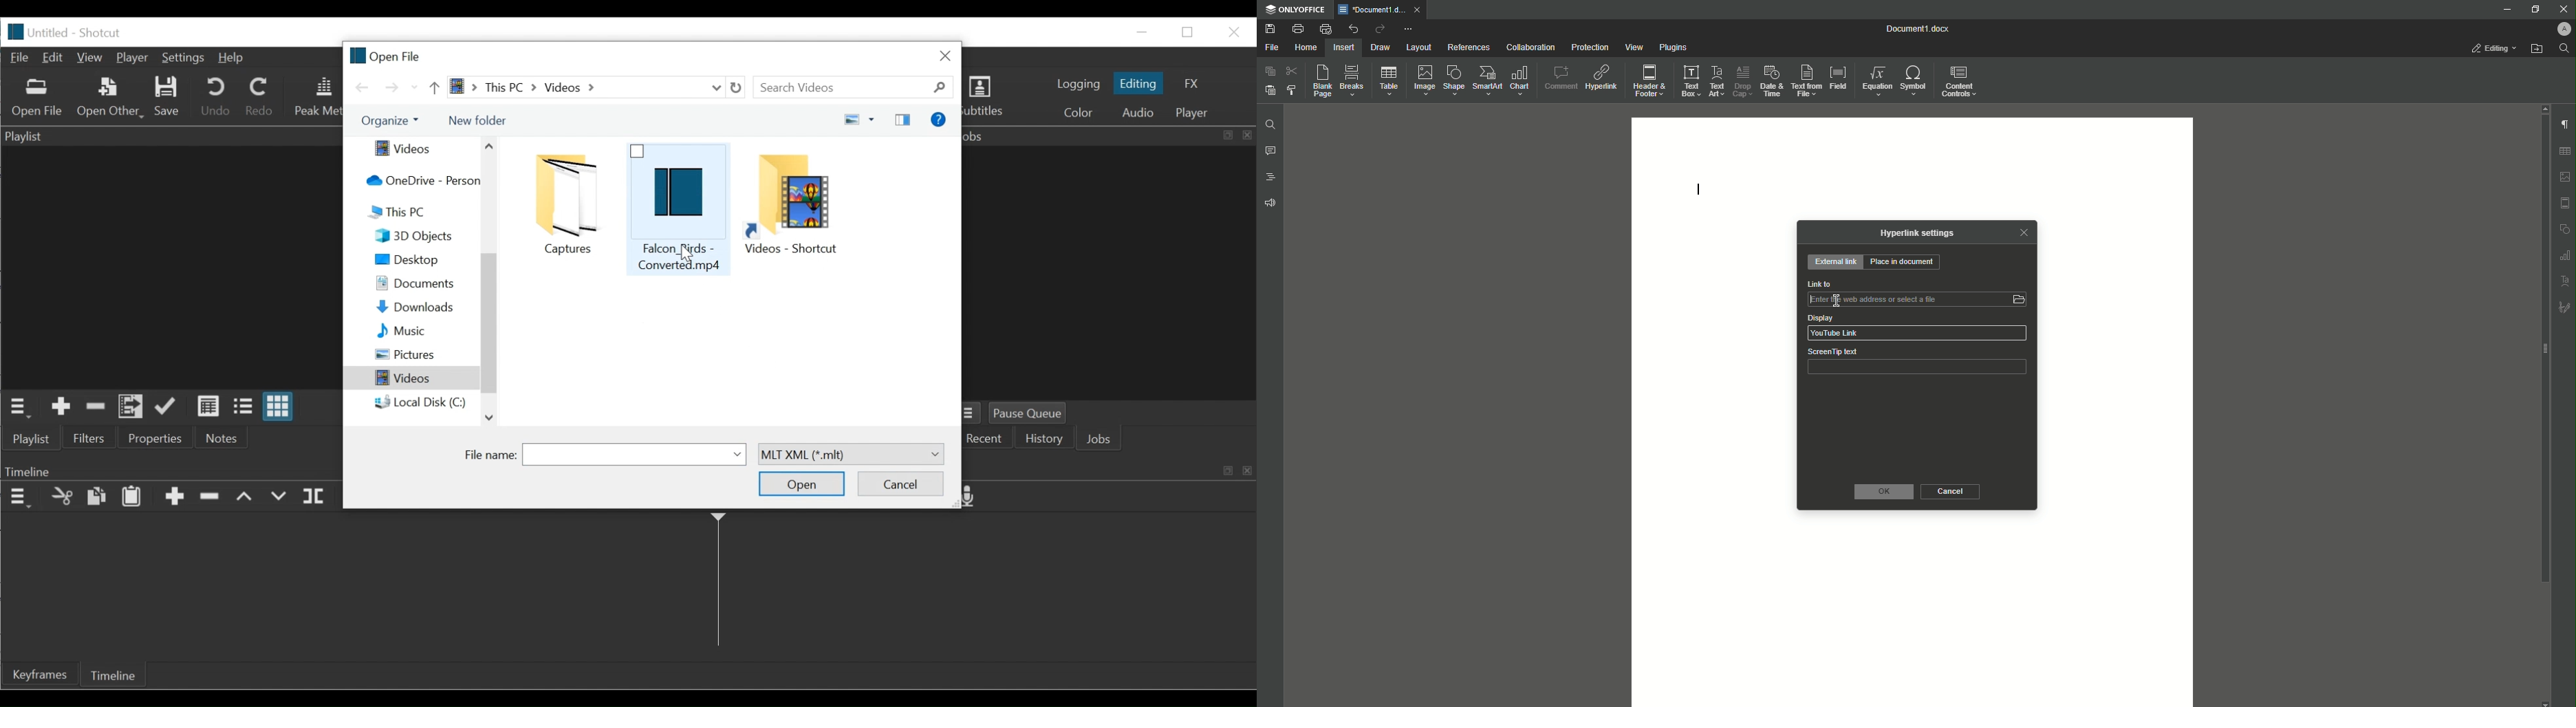  What do you see at coordinates (386, 54) in the screenshot?
I see `Open file` at bounding box center [386, 54].